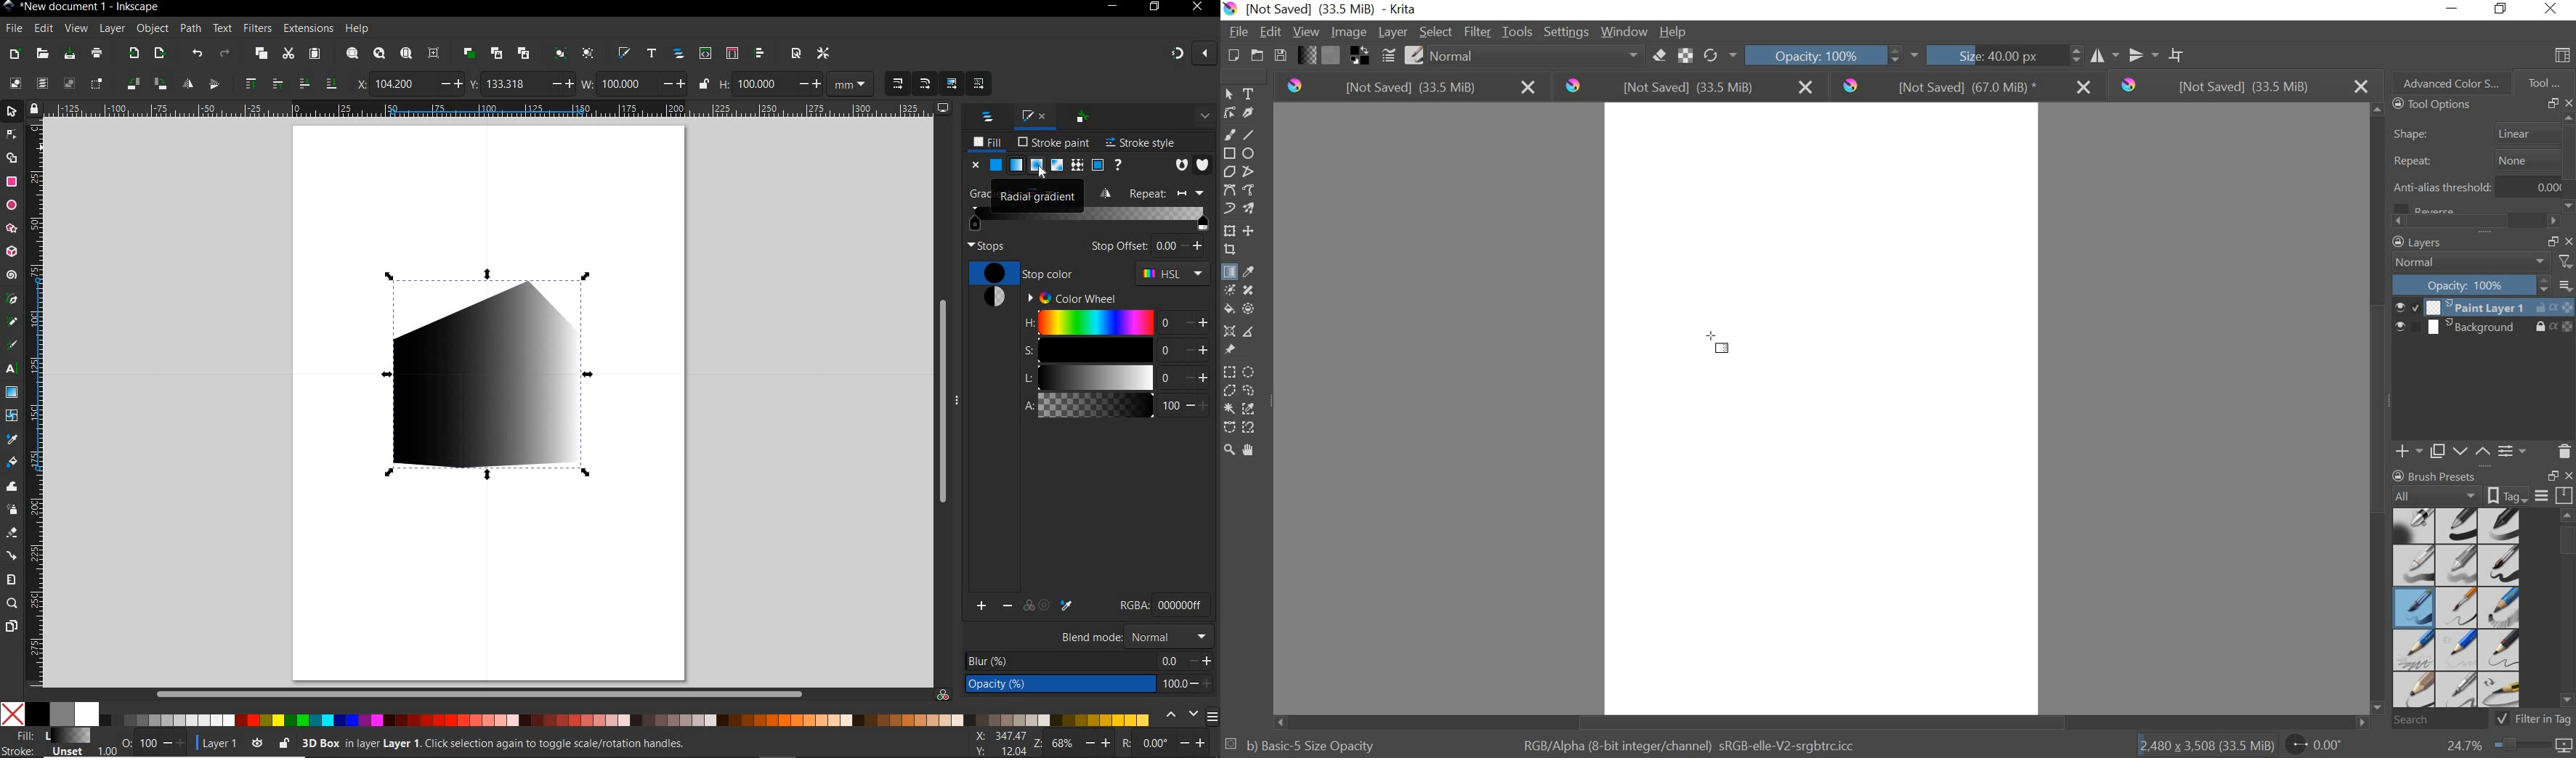 The height and width of the screenshot is (784, 2576). Describe the element at coordinates (274, 85) in the screenshot. I see `RAISE SELECTION` at that location.